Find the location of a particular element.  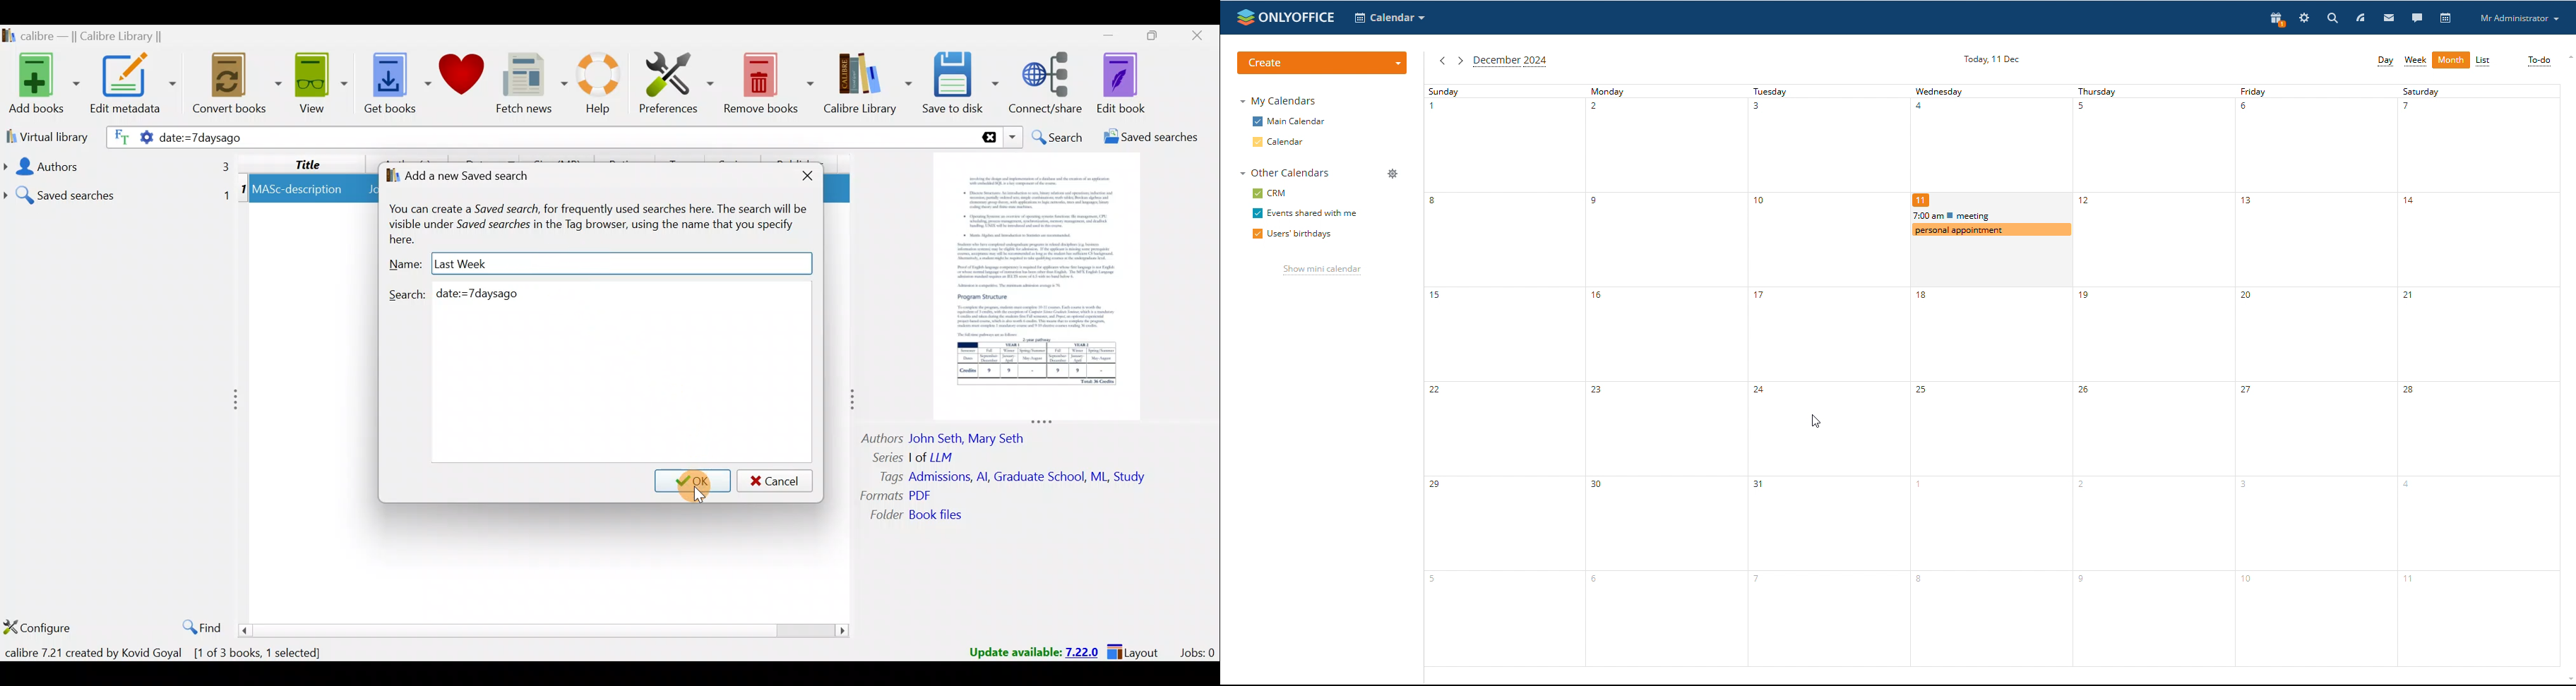

settings is located at coordinates (2305, 18).